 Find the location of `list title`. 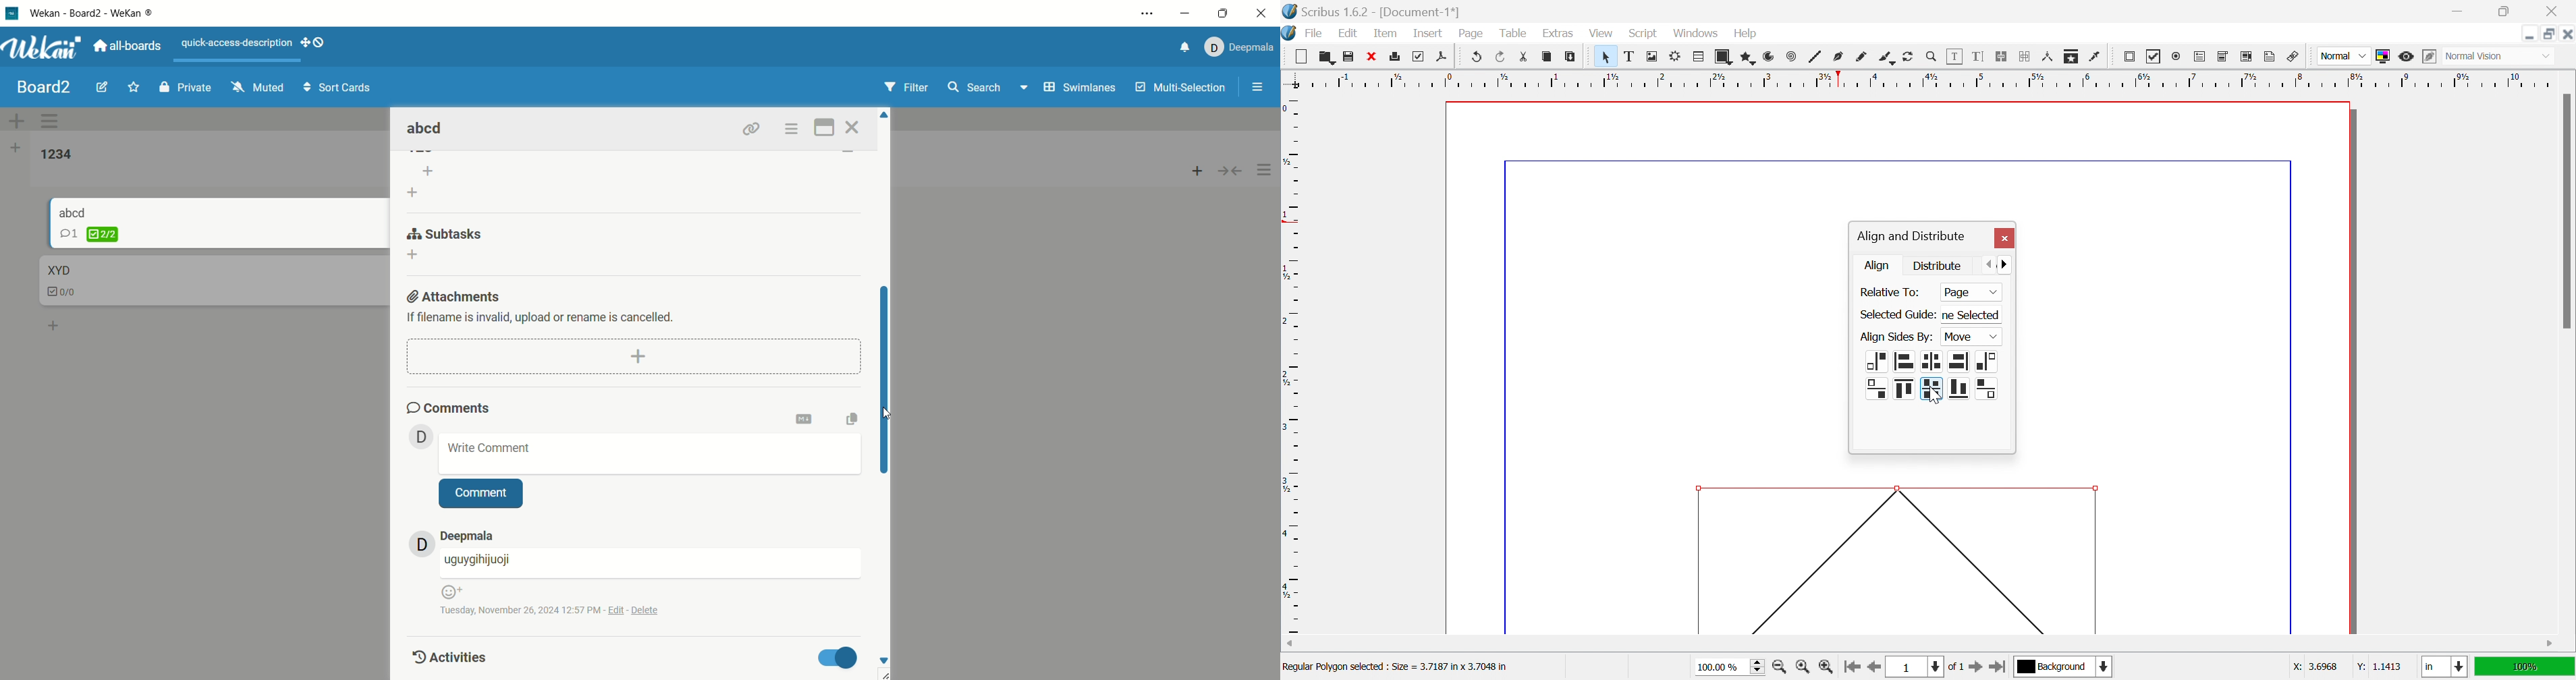

list title is located at coordinates (57, 155).